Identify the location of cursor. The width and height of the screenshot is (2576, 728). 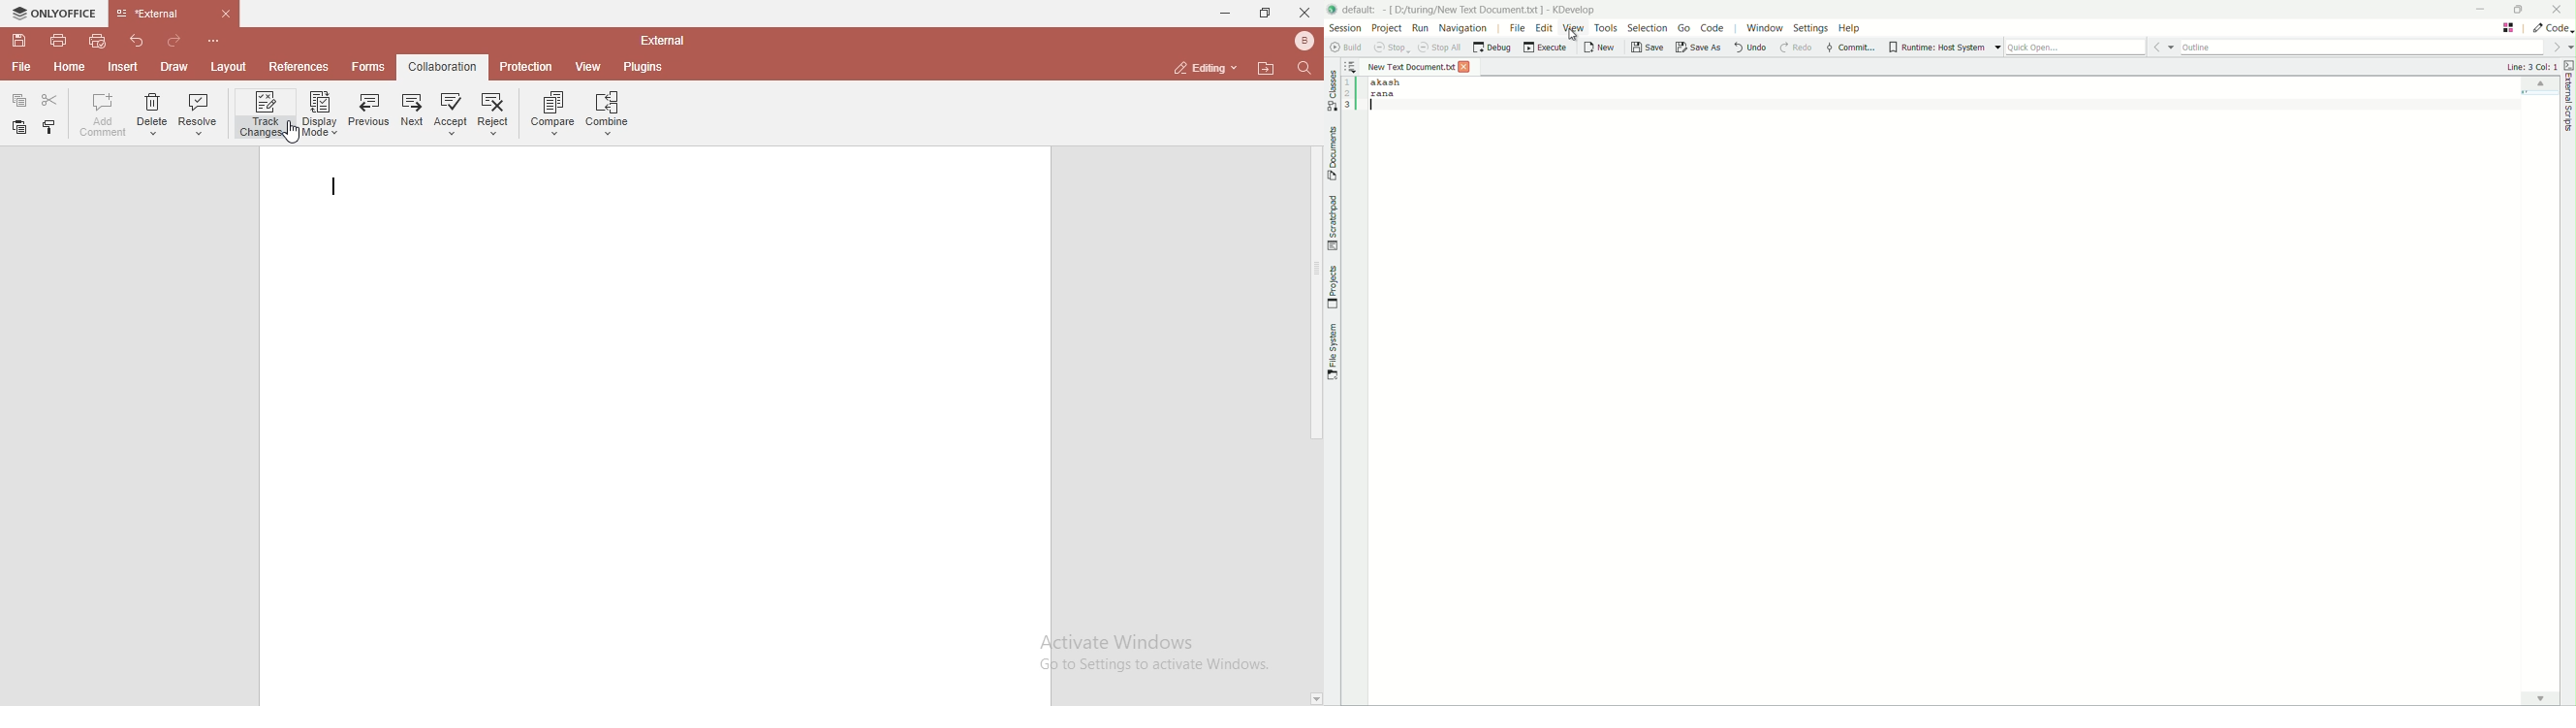
(289, 131).